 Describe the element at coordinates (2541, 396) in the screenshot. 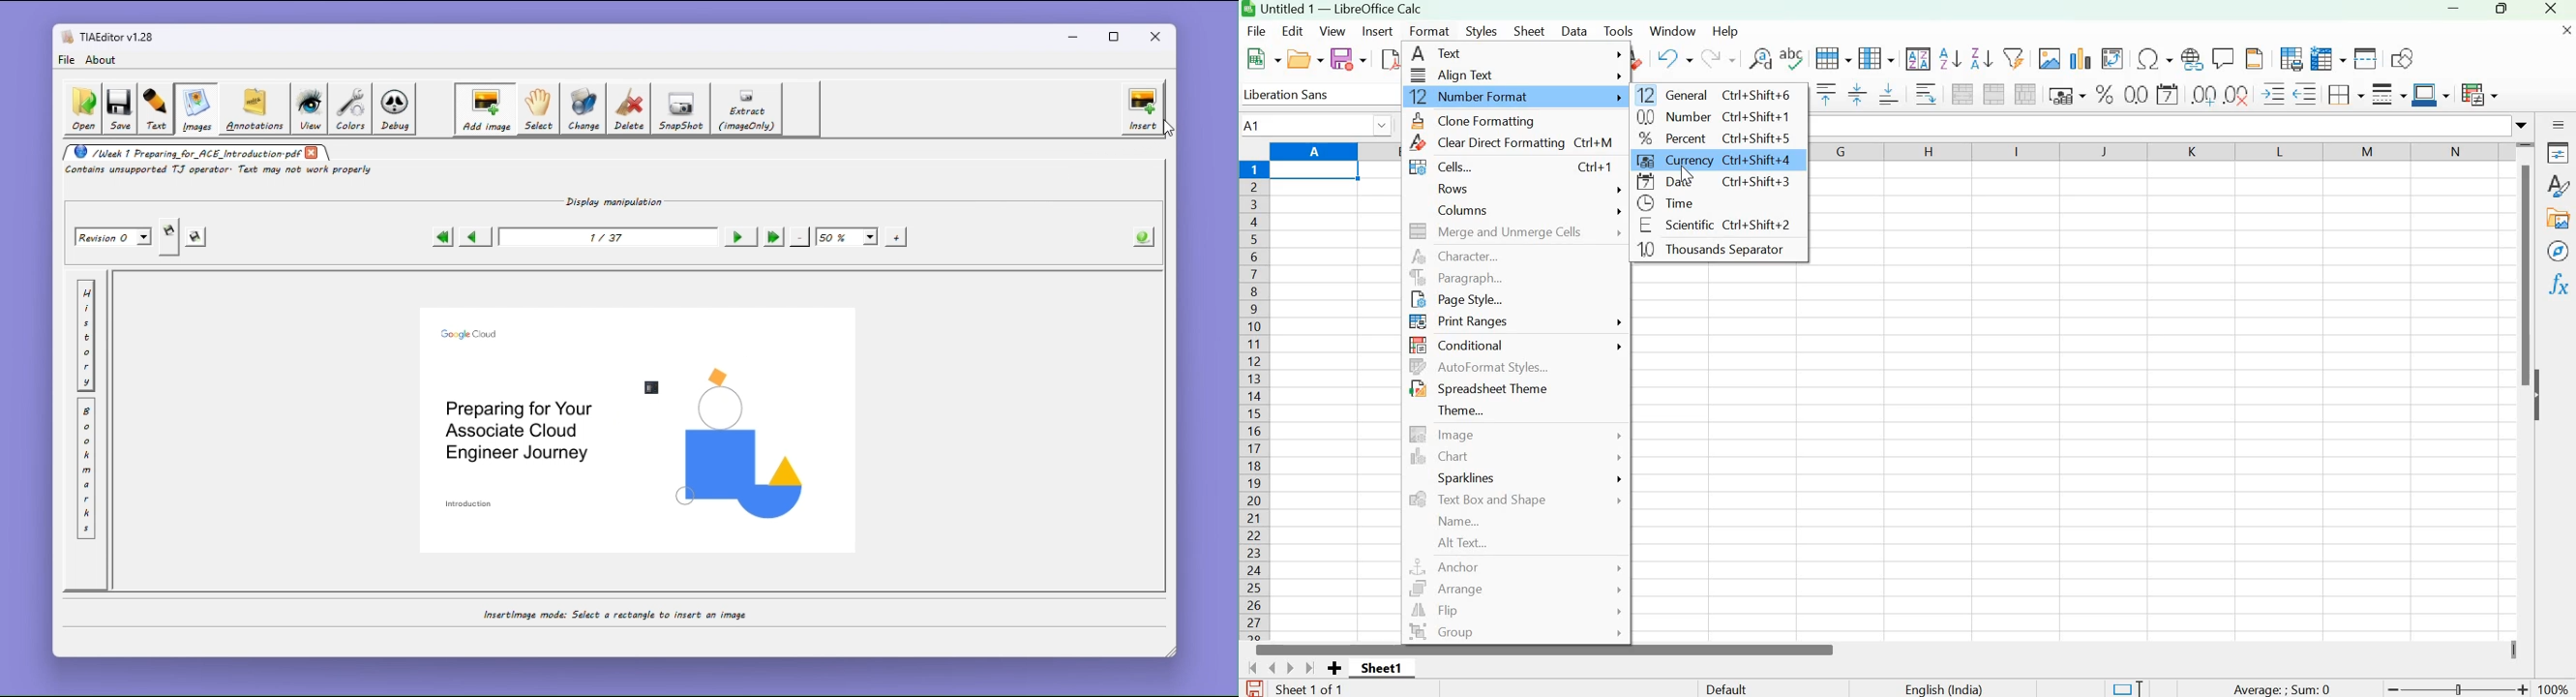

I see `Hide` at that location.